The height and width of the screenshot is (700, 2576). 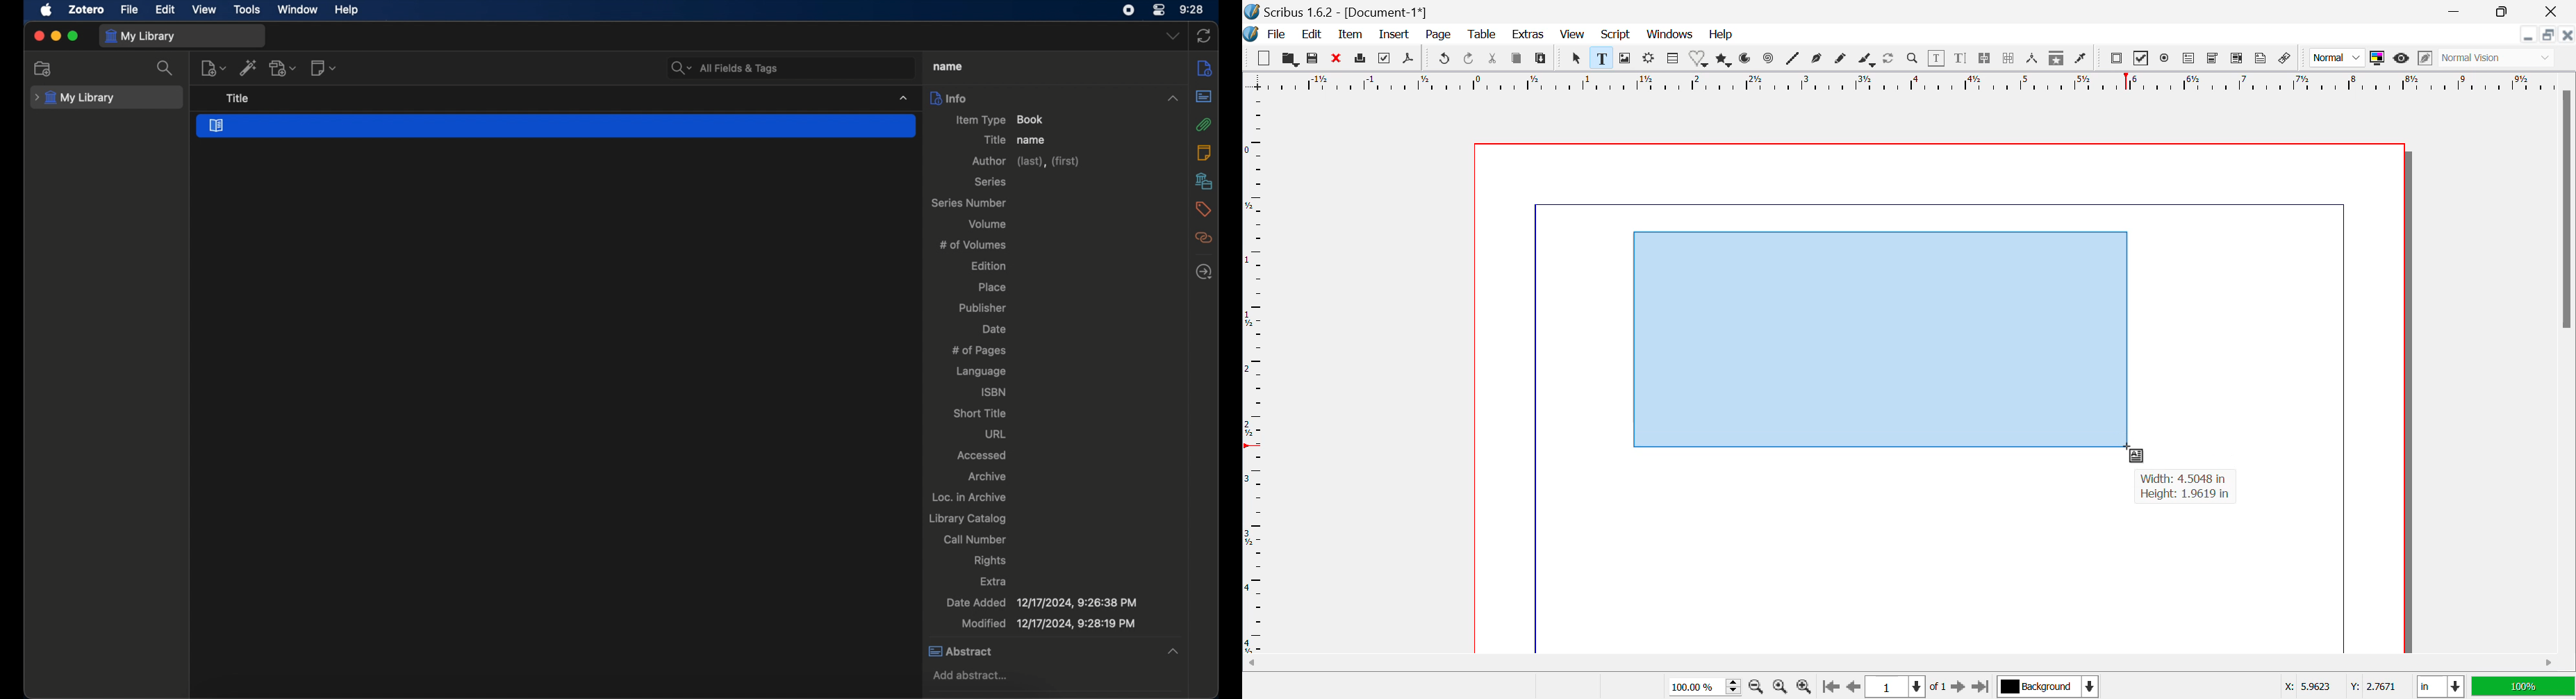 What do you see at coordinates (983, 454) in the screenshot?
I see `accessed` at bounding box center [983, 454].